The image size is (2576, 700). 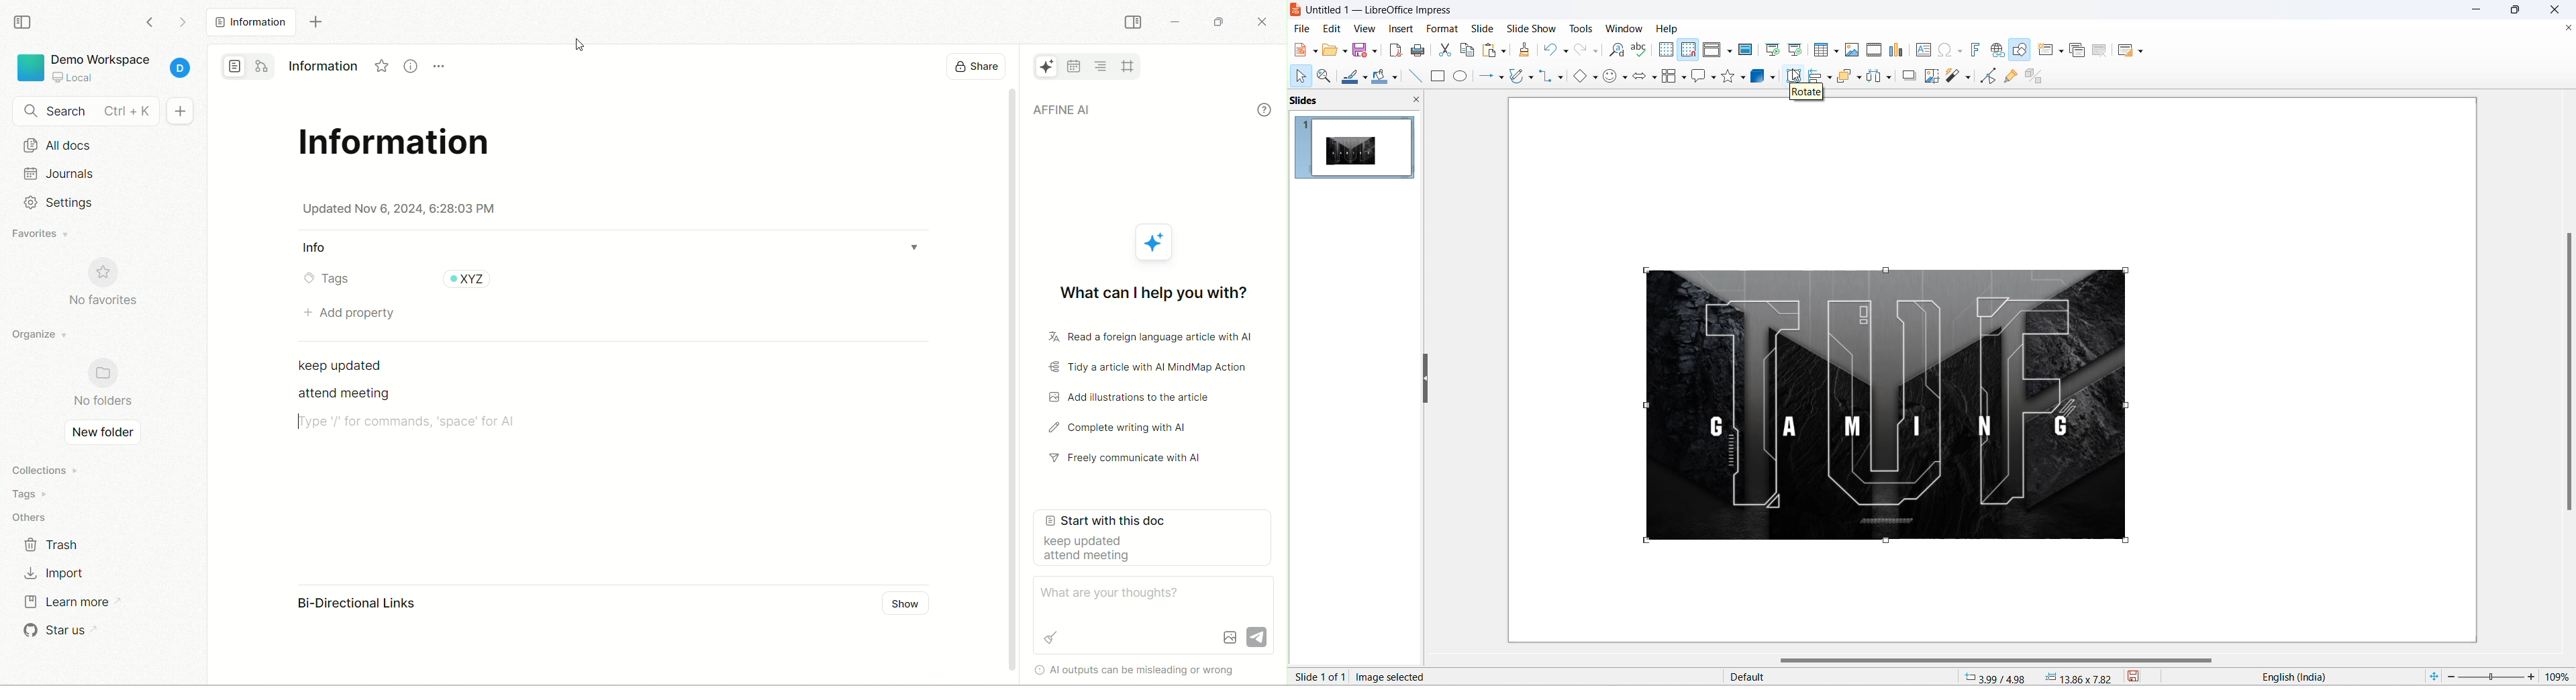 I want to click on image selection markup, so click(x=1645, y=404).